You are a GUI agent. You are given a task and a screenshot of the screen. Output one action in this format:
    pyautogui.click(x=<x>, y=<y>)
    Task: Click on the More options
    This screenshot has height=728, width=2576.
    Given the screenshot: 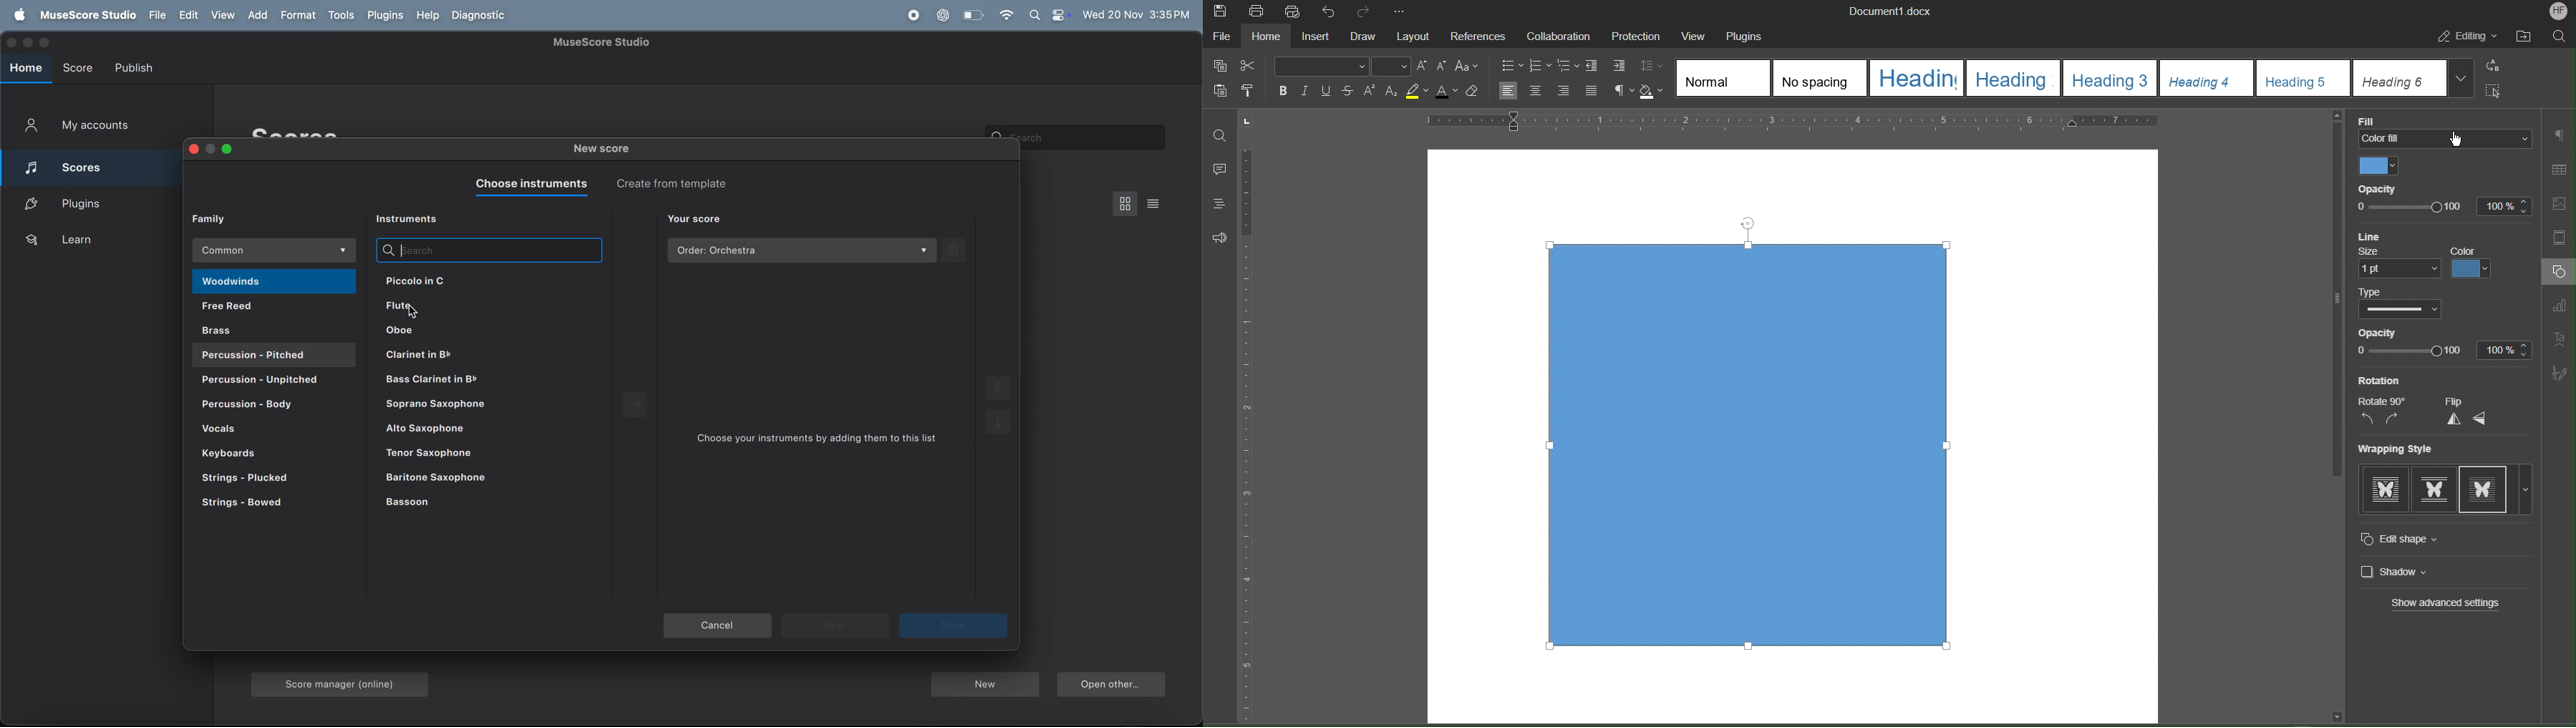 What is the action you would take?
    pyautogui.click(x=2528, y=493)
    